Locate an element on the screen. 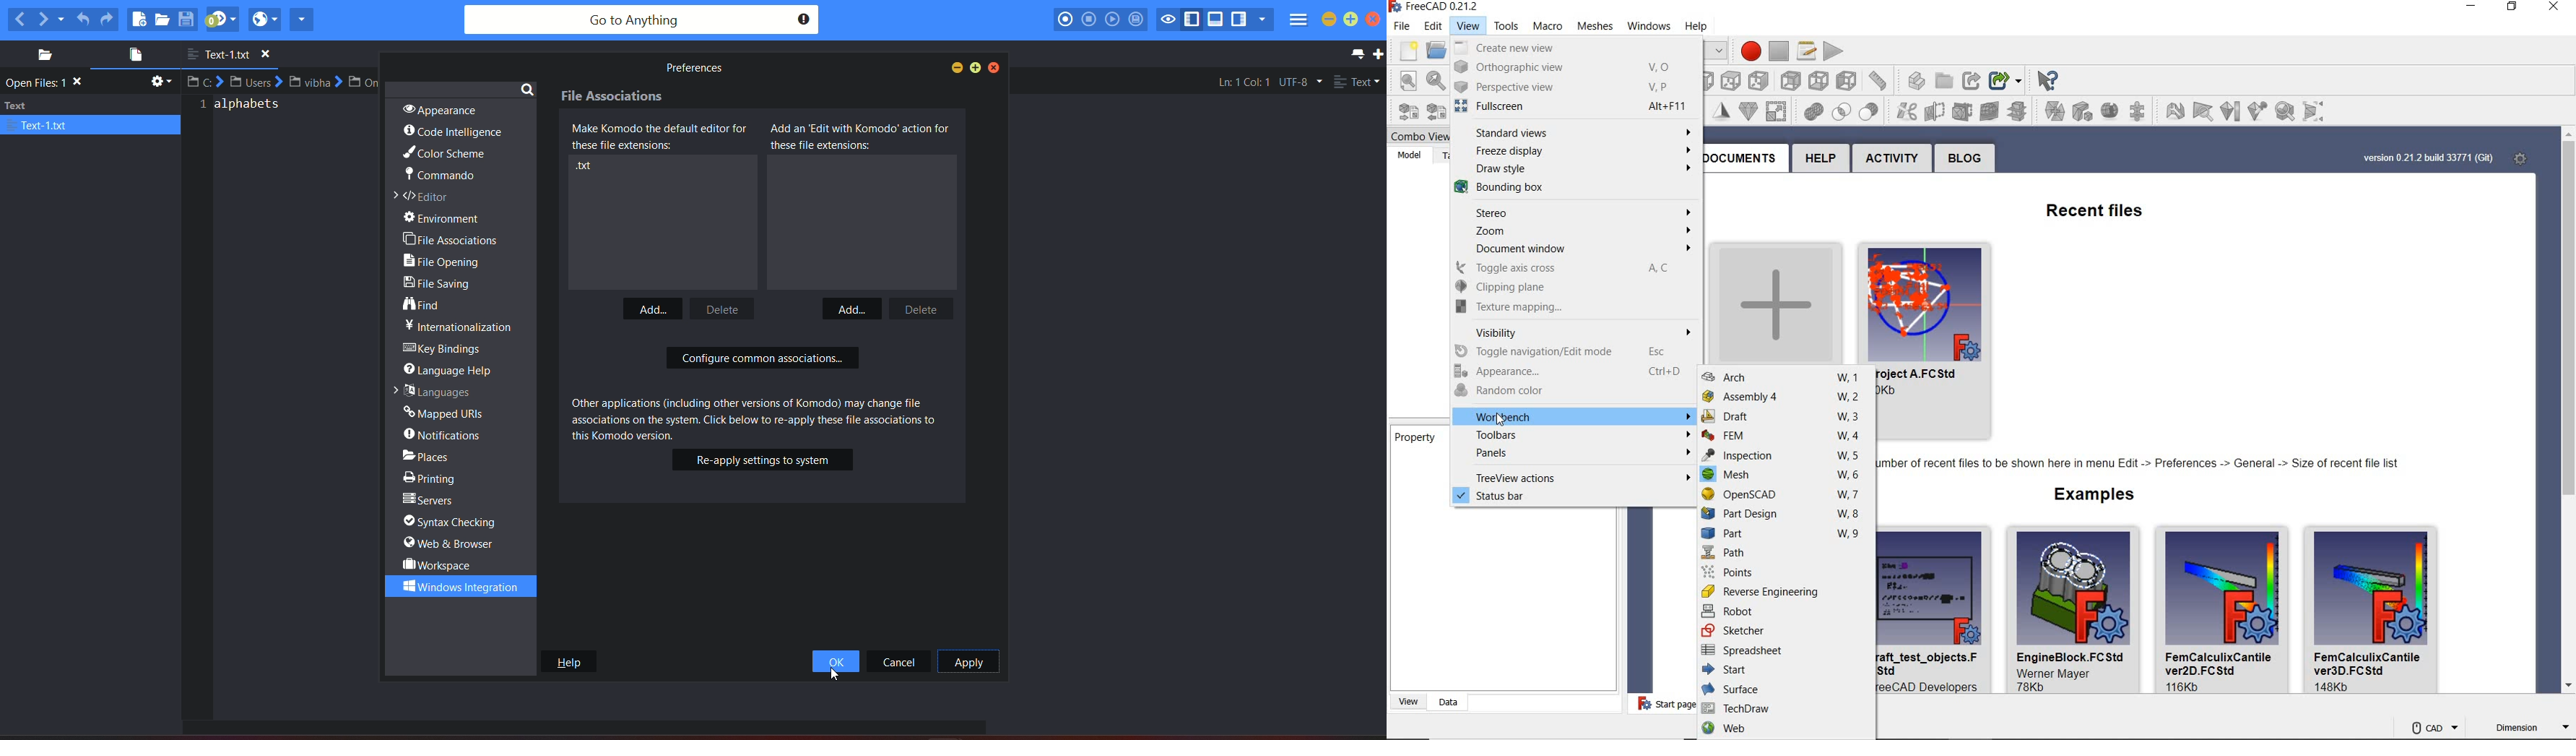 This screenshot has height=756, width=2576. stereo is located at coordinates (1571, 213).